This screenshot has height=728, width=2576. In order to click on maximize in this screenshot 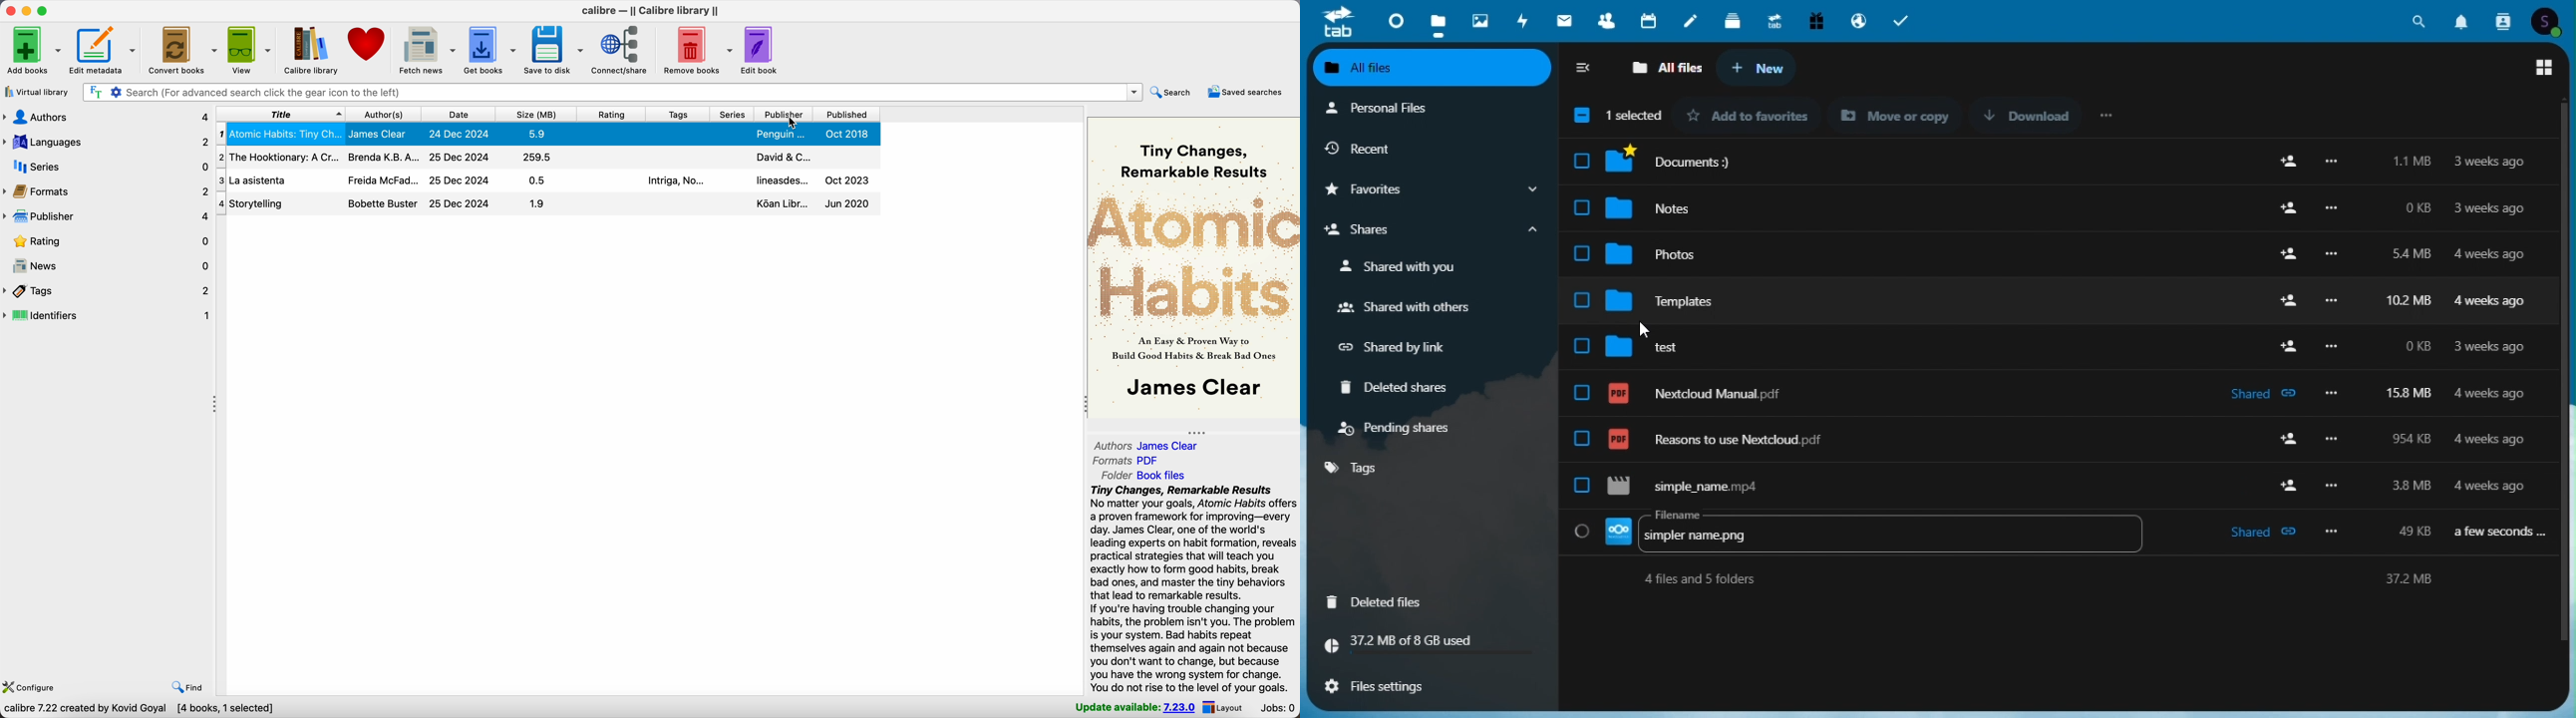, I will do `click(45, 11)`.